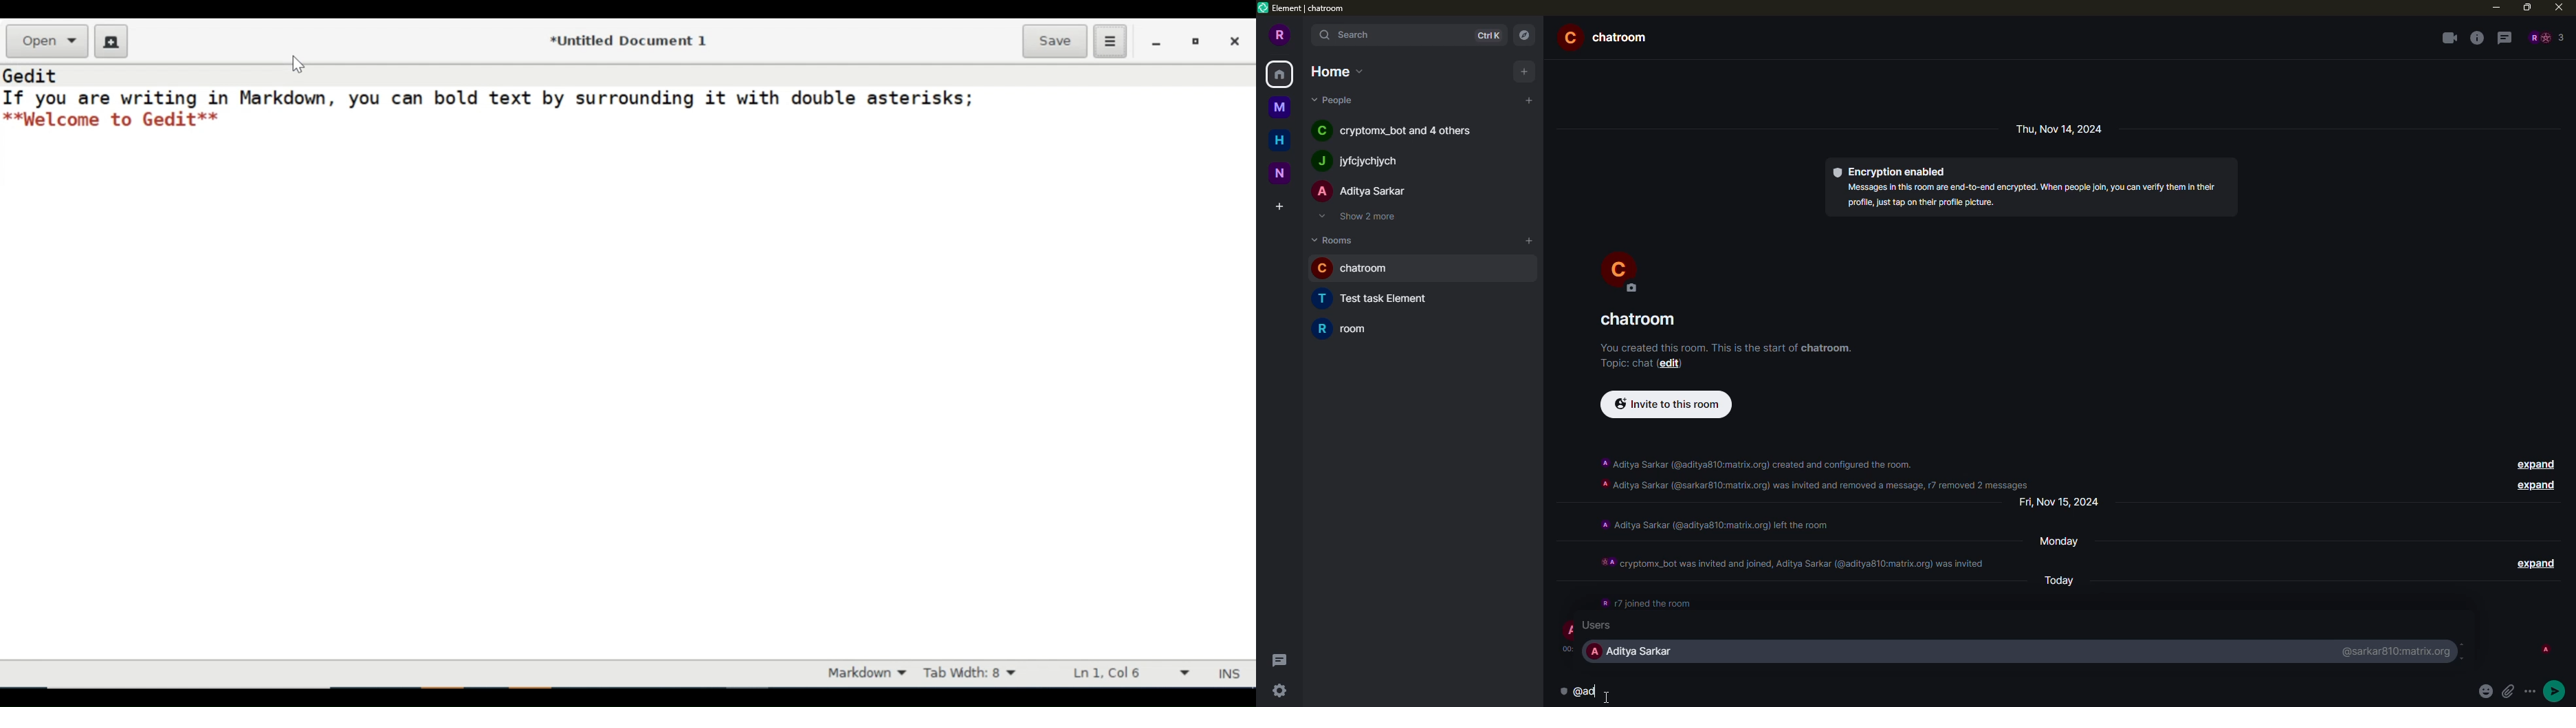  I want to click on attach, so click(2512, 692).